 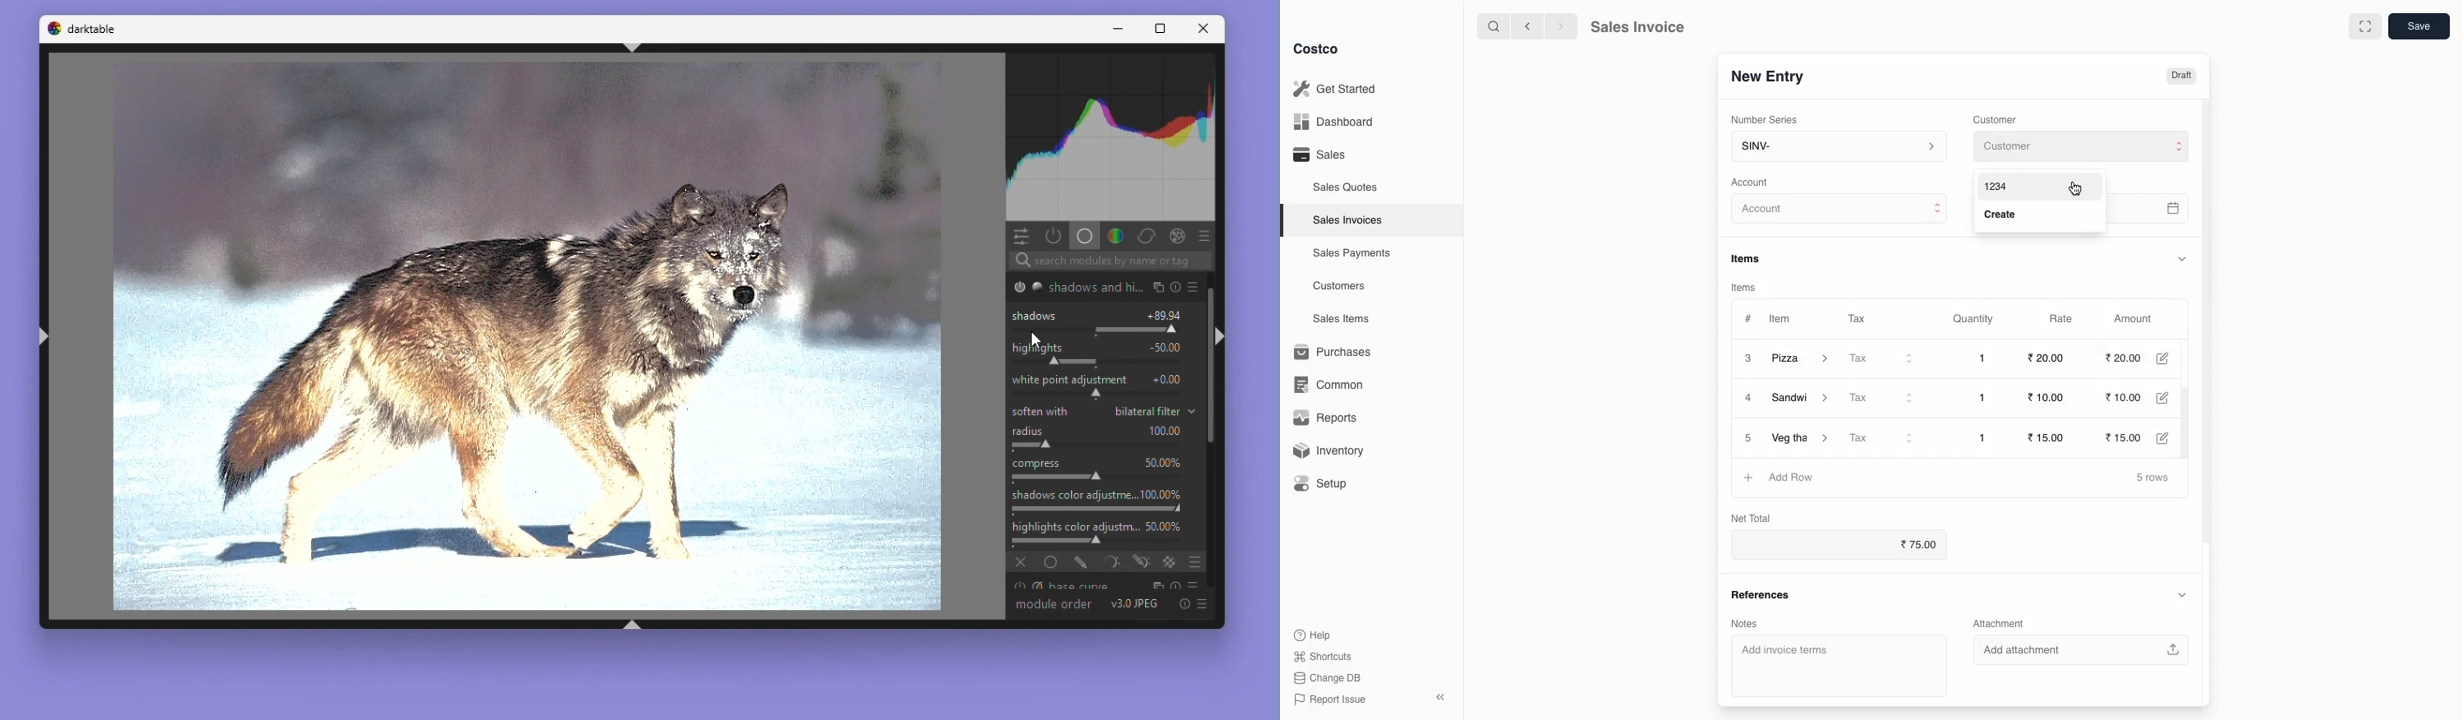 I want to click on 1, so click(x=1987, y=398).